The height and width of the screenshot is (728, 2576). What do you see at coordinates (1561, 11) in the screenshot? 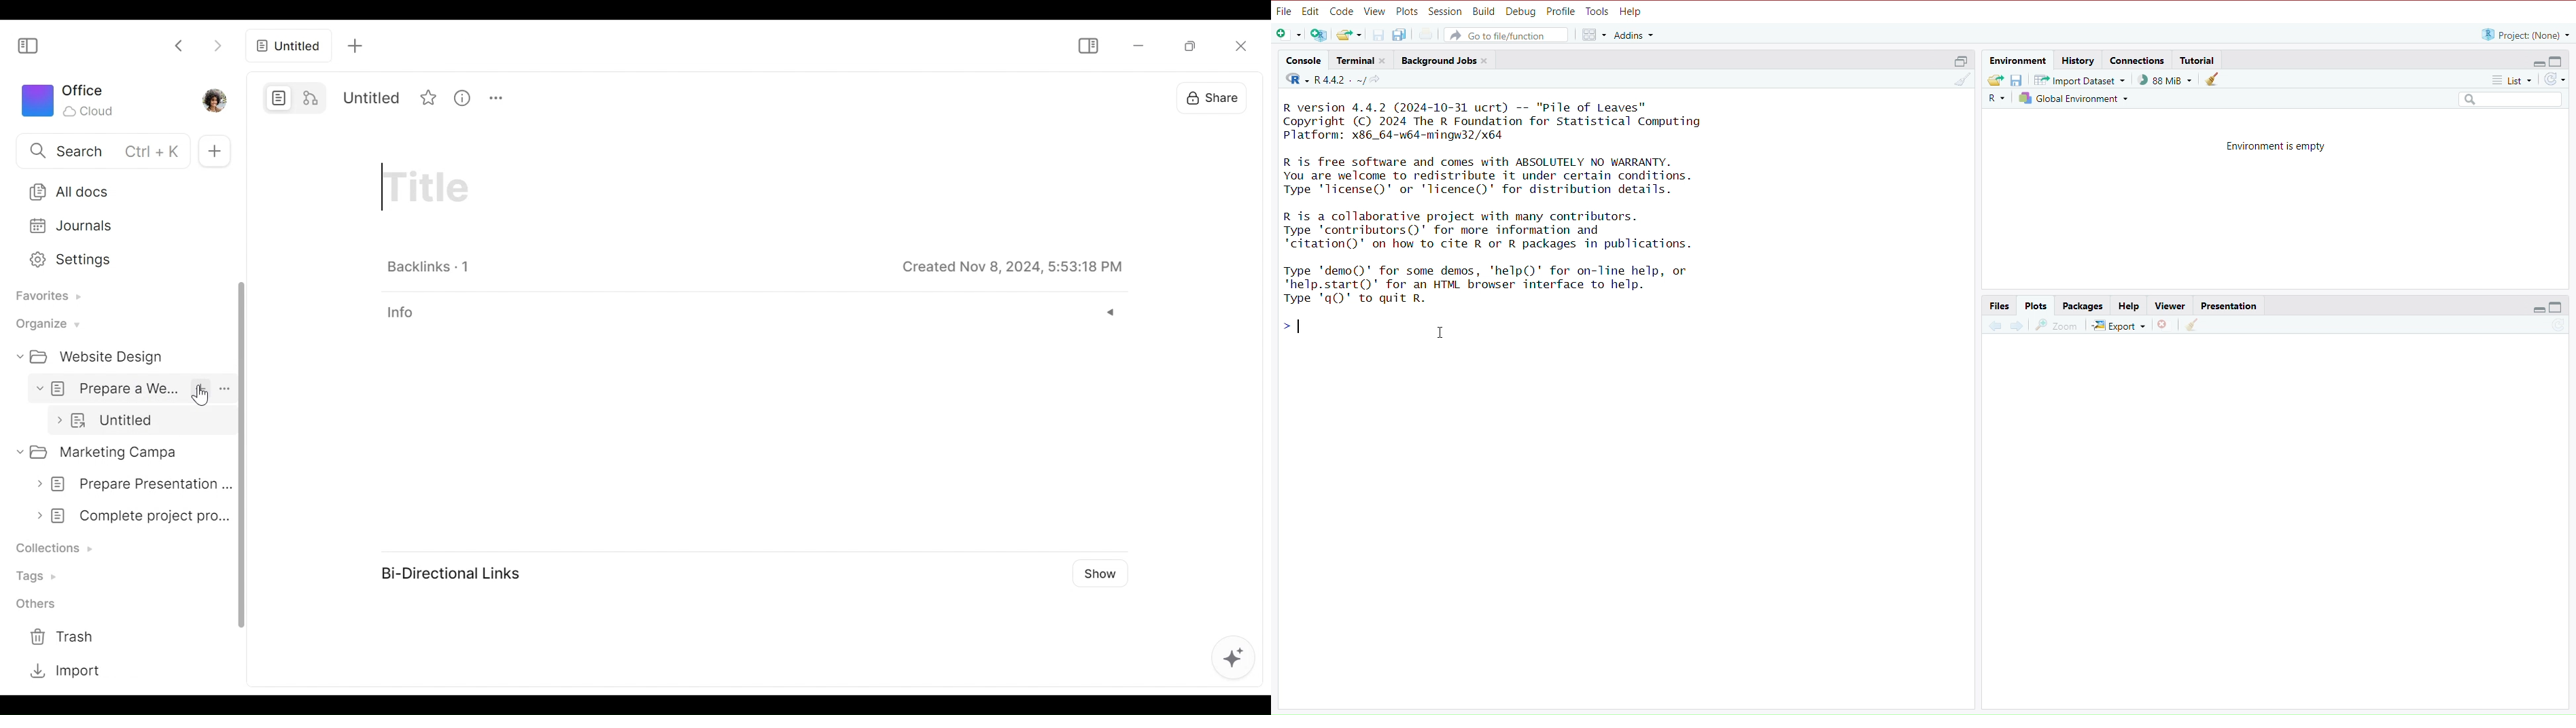
I see `Profile` at bounding box center [1561, 11].